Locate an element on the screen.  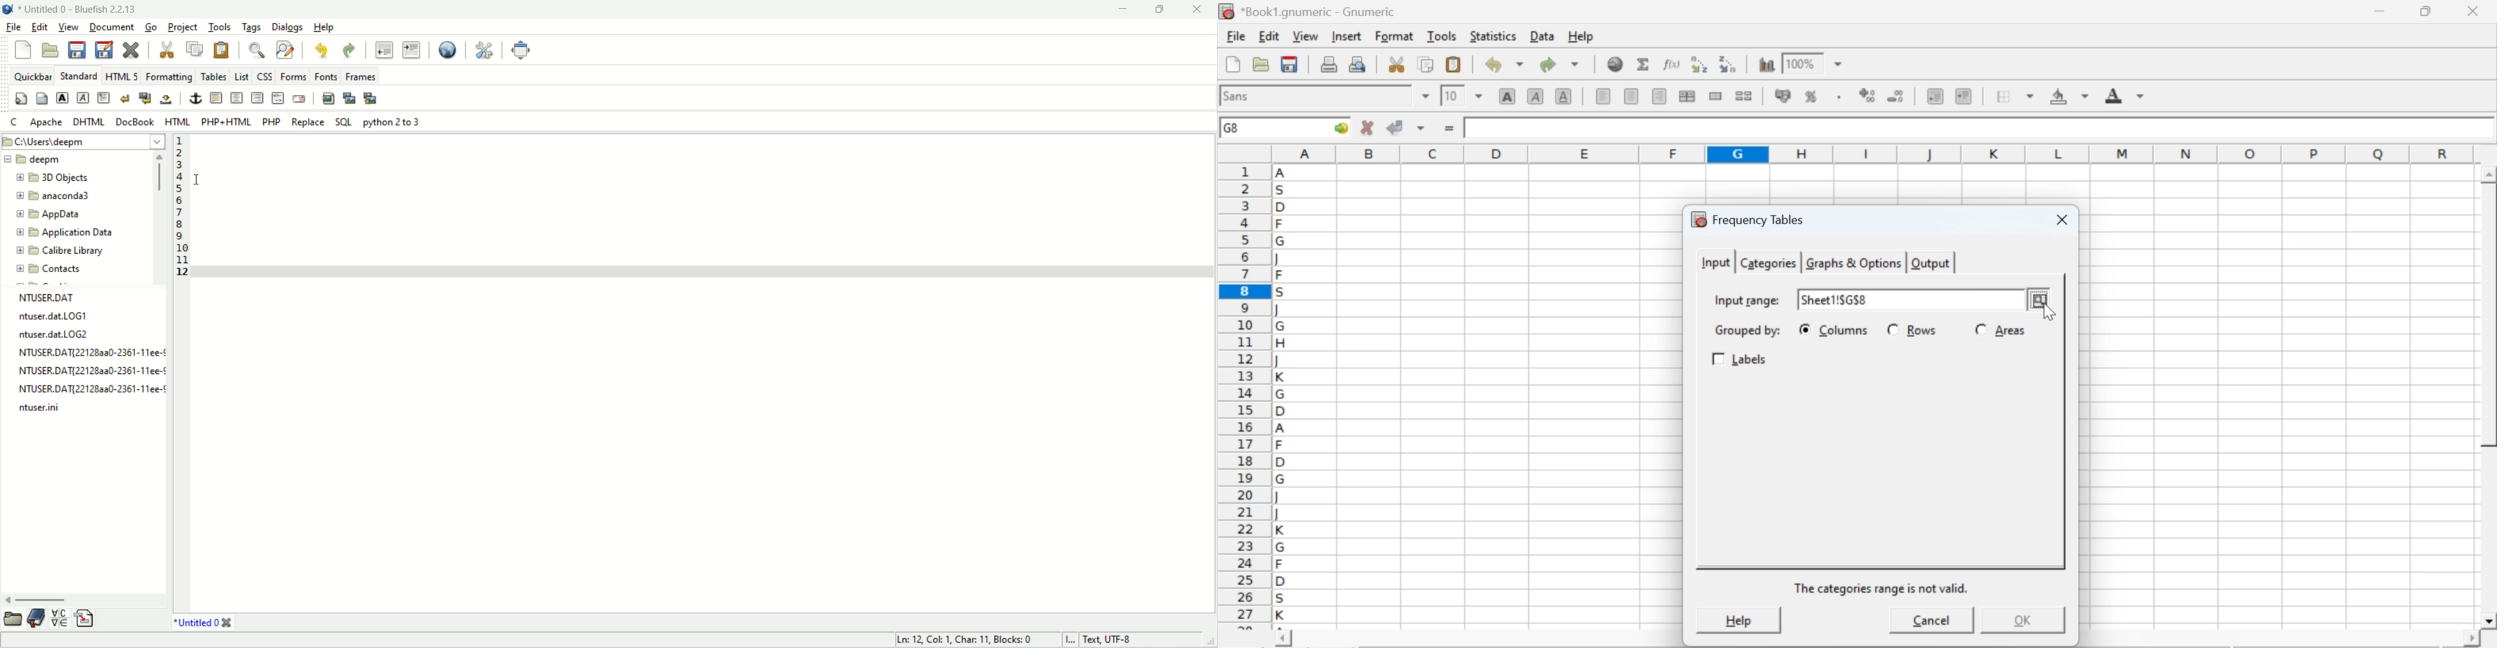
tools is located at coordinates (219, 29).